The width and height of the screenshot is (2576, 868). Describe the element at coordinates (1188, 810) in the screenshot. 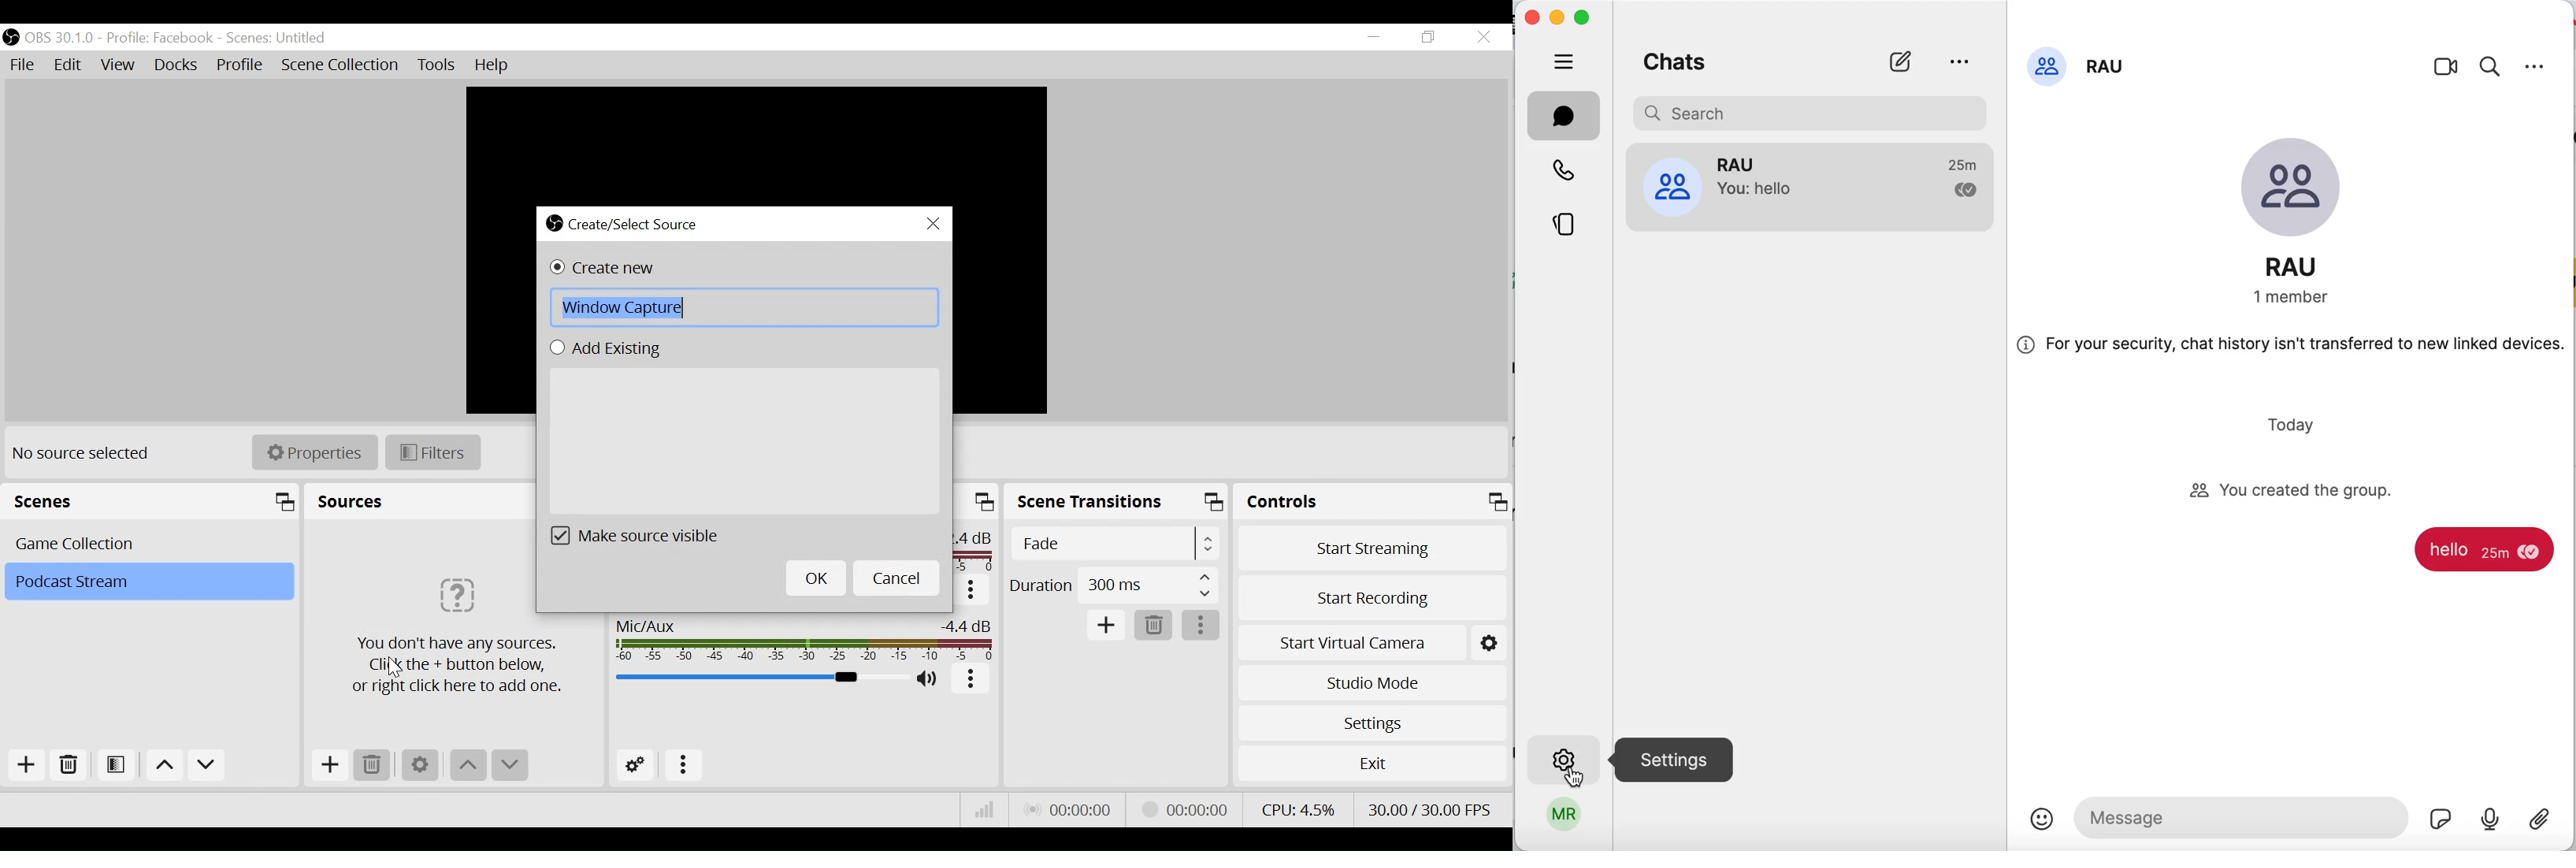

I see `Stream Status` at that location.